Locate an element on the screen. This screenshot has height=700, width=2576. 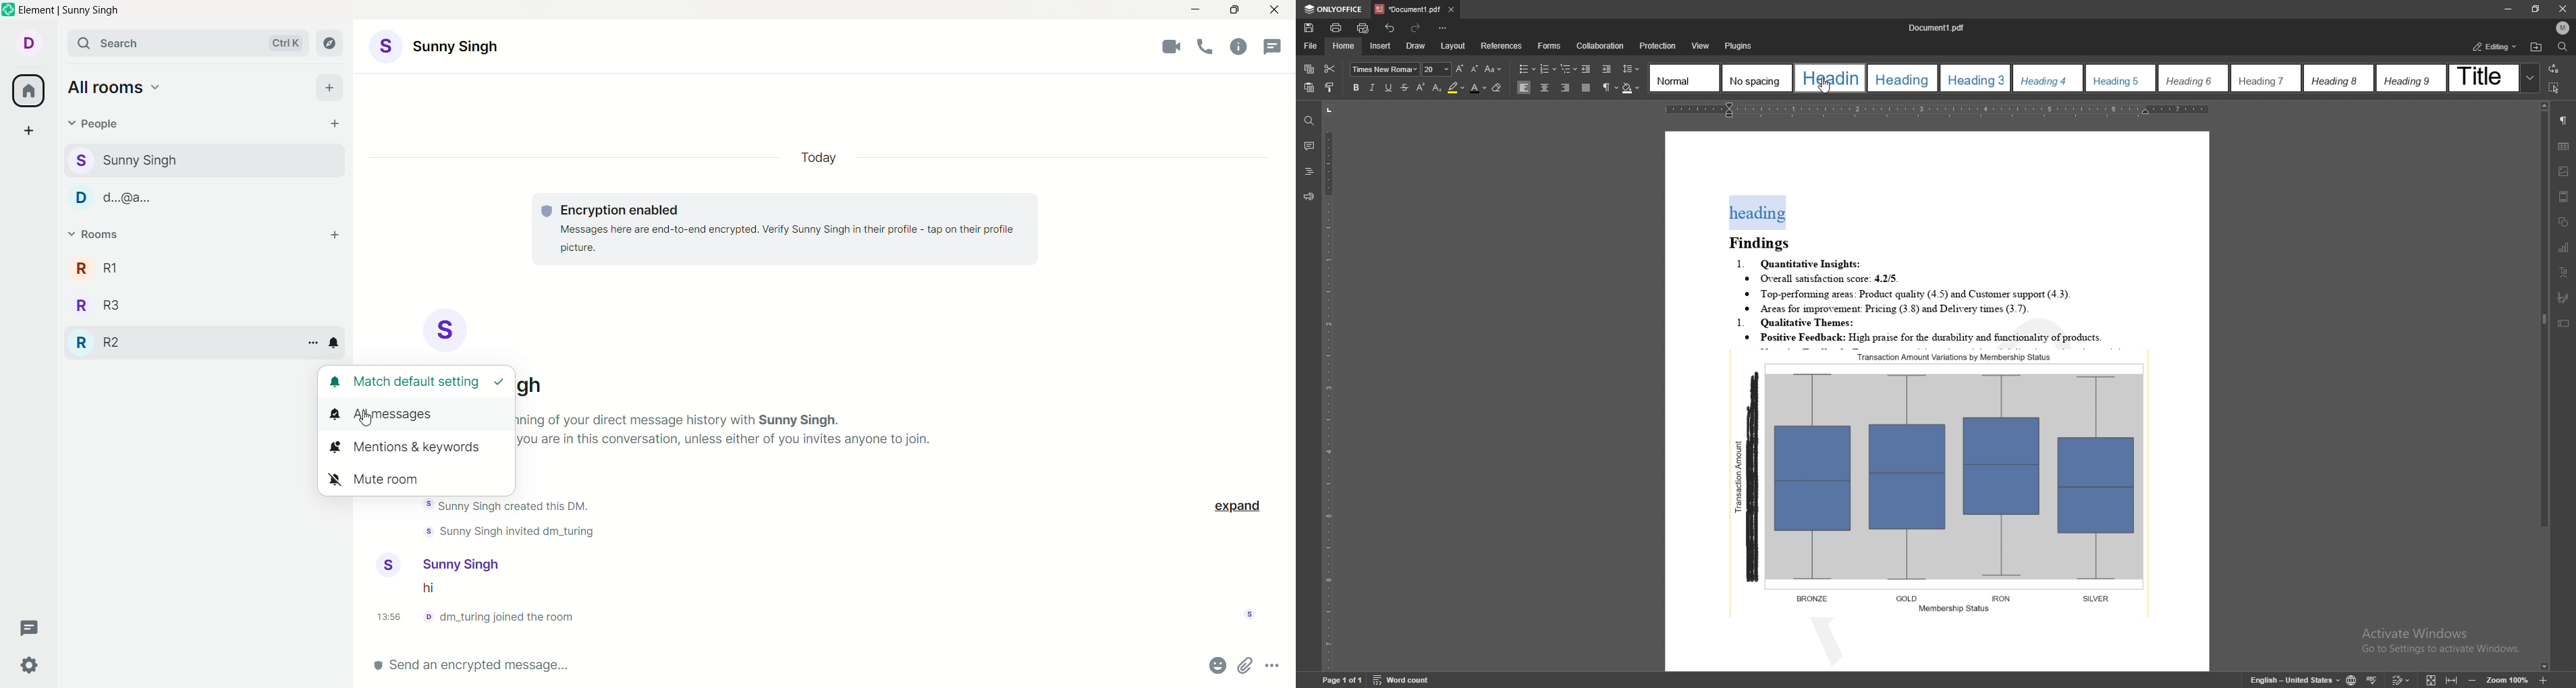
find is located at coordinates (1308, 121).